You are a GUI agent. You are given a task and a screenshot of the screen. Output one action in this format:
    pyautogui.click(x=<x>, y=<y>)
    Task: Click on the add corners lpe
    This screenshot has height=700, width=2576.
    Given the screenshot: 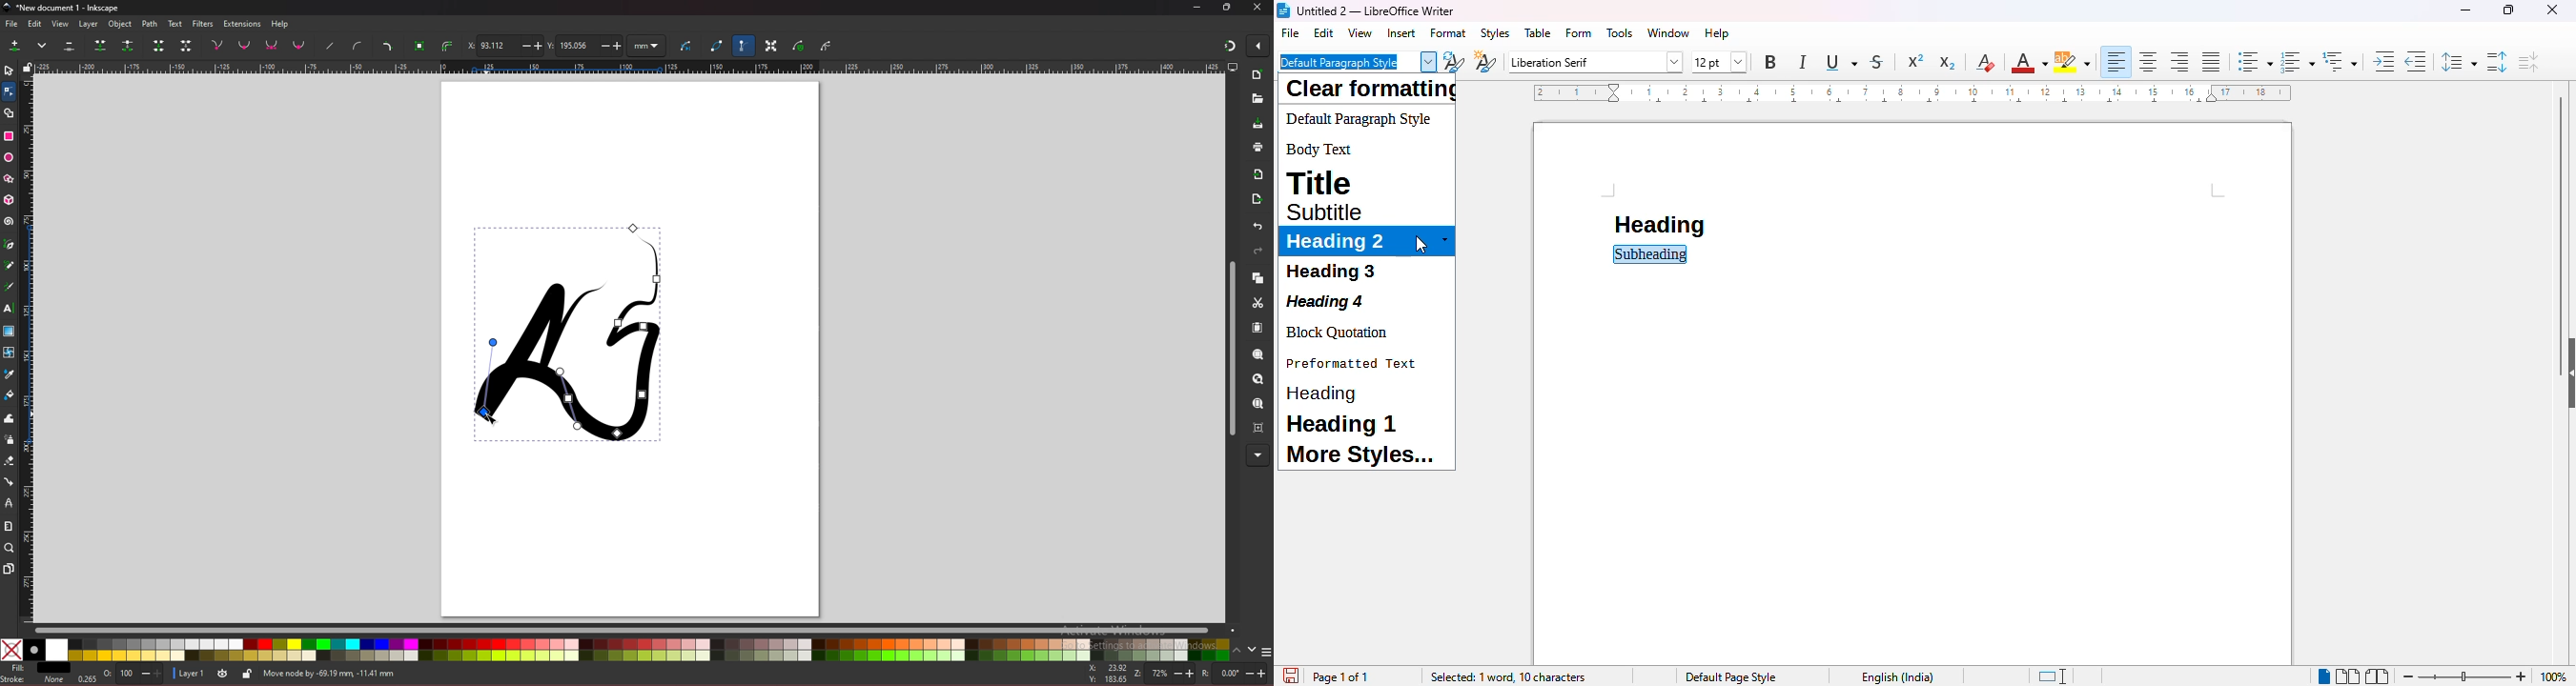 What is the action you would take?
    pyautogui.click(x=388, y=46)
    